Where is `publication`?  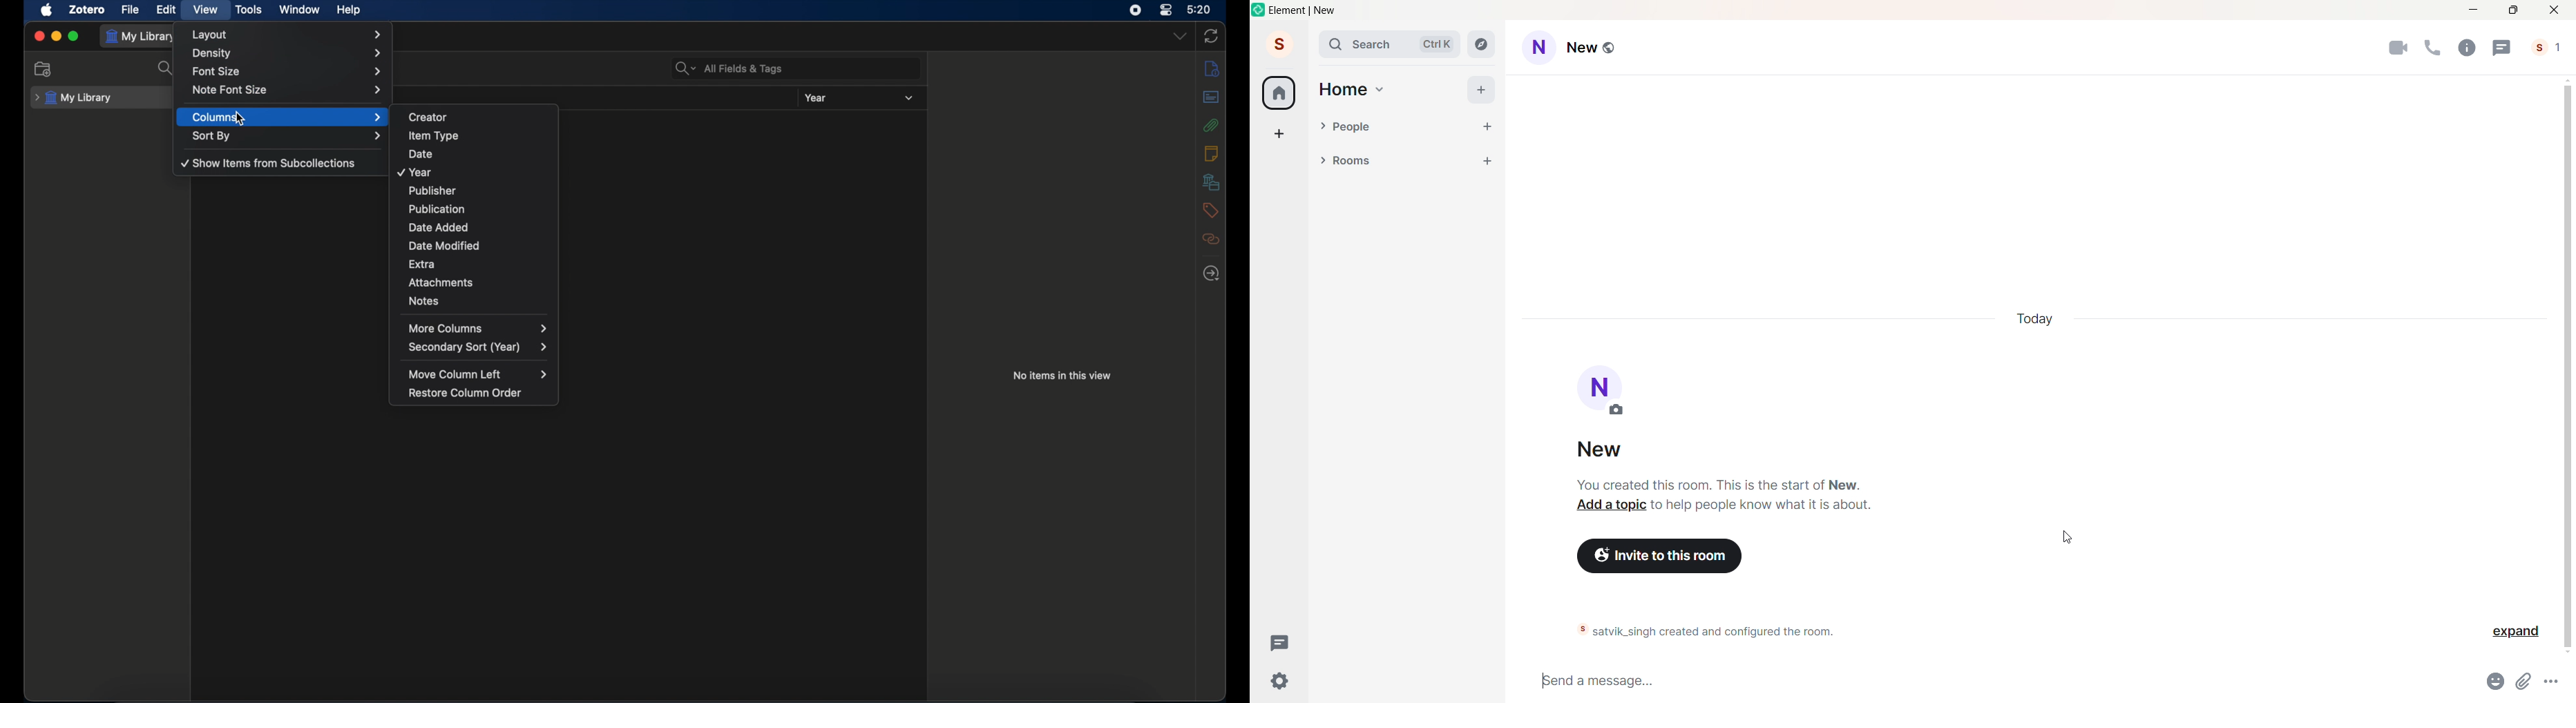
publication is located at coordinates (482, 206).